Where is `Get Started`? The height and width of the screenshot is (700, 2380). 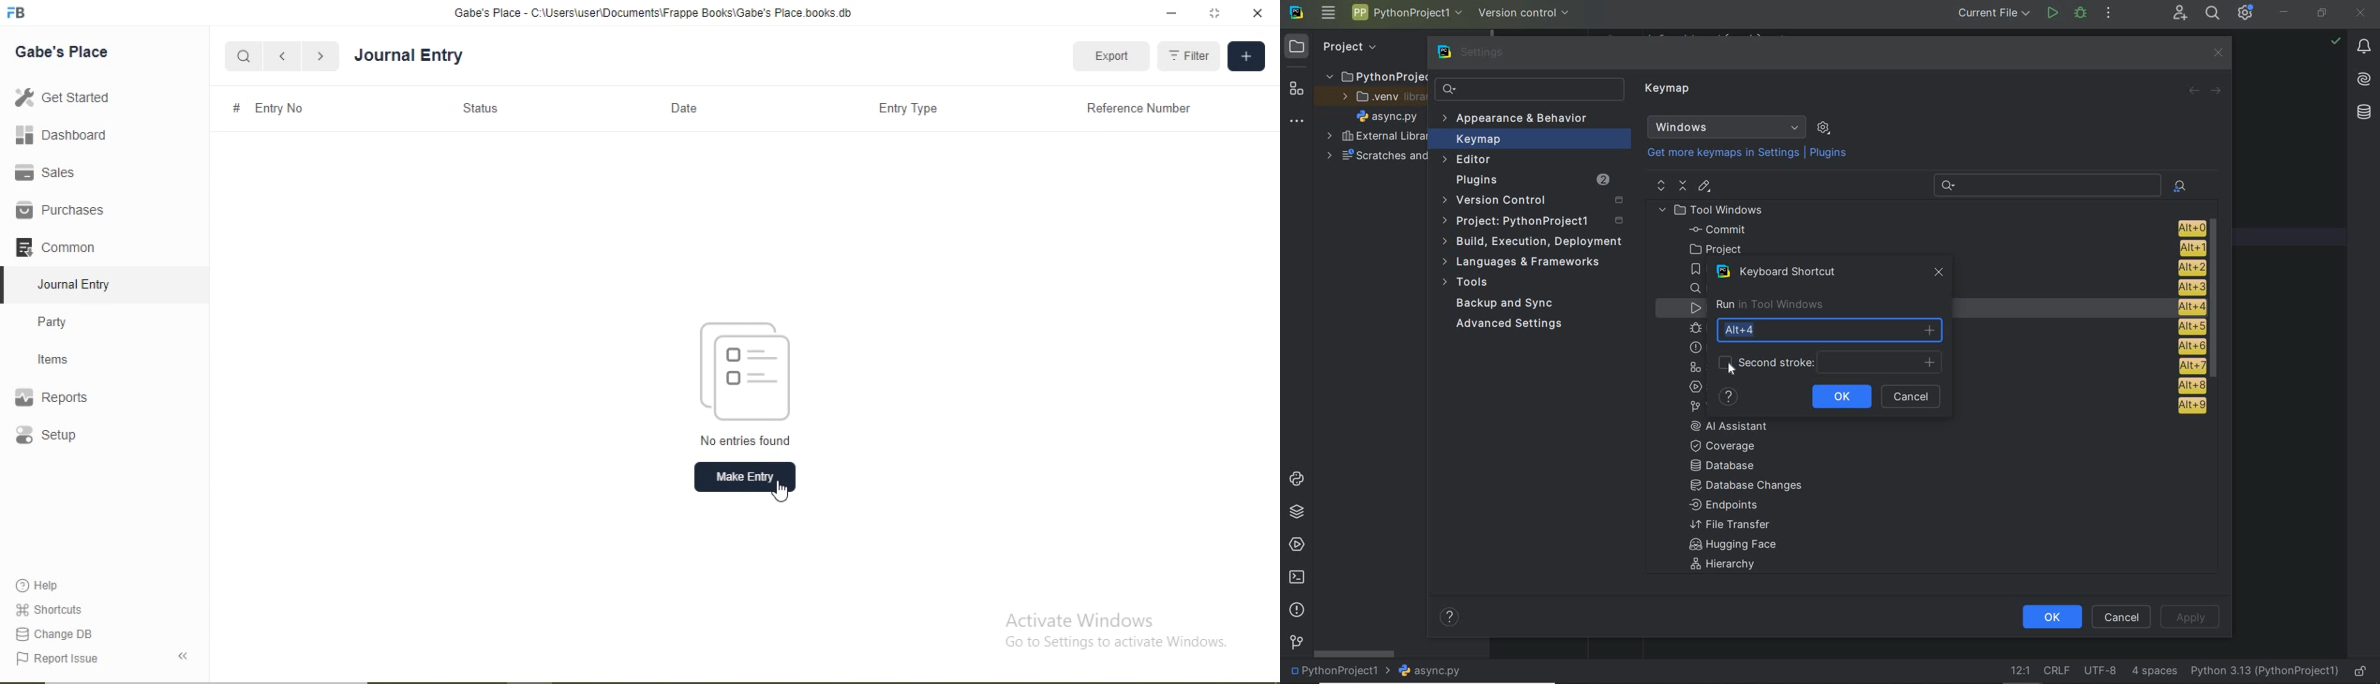
Get Started is located at coordinates (60, 97).